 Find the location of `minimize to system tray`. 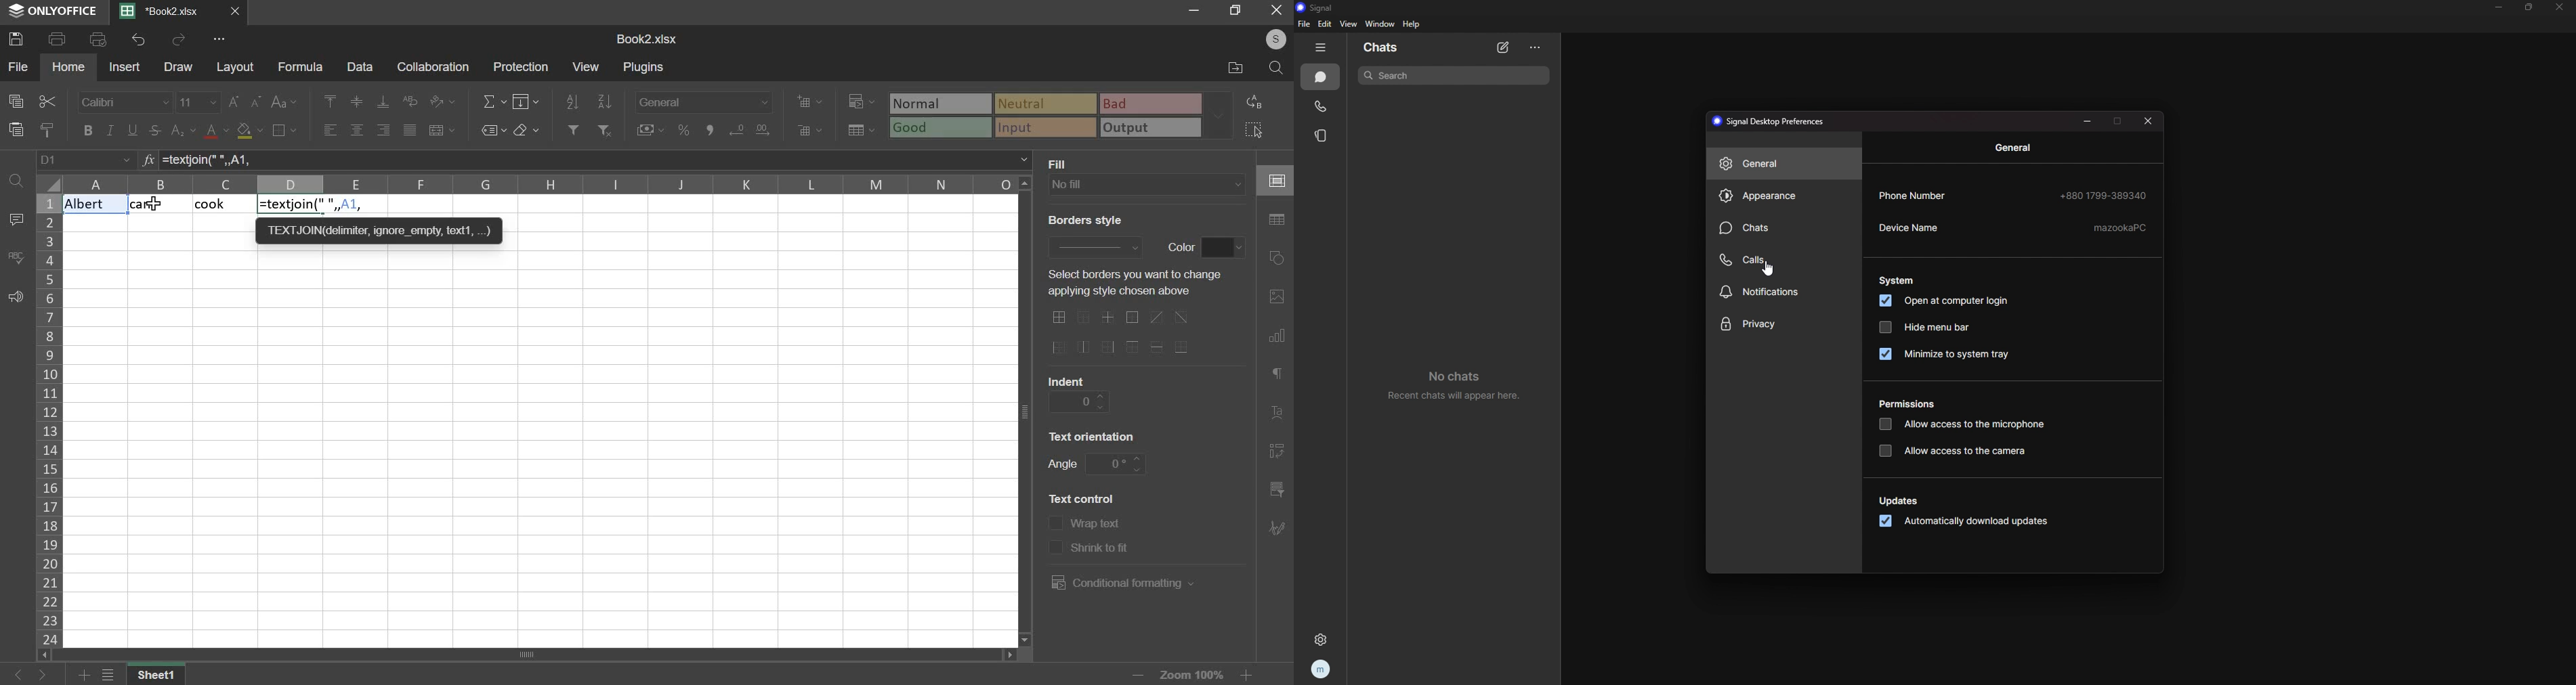

minimize to system tray is located at coordinates (1944, 354).